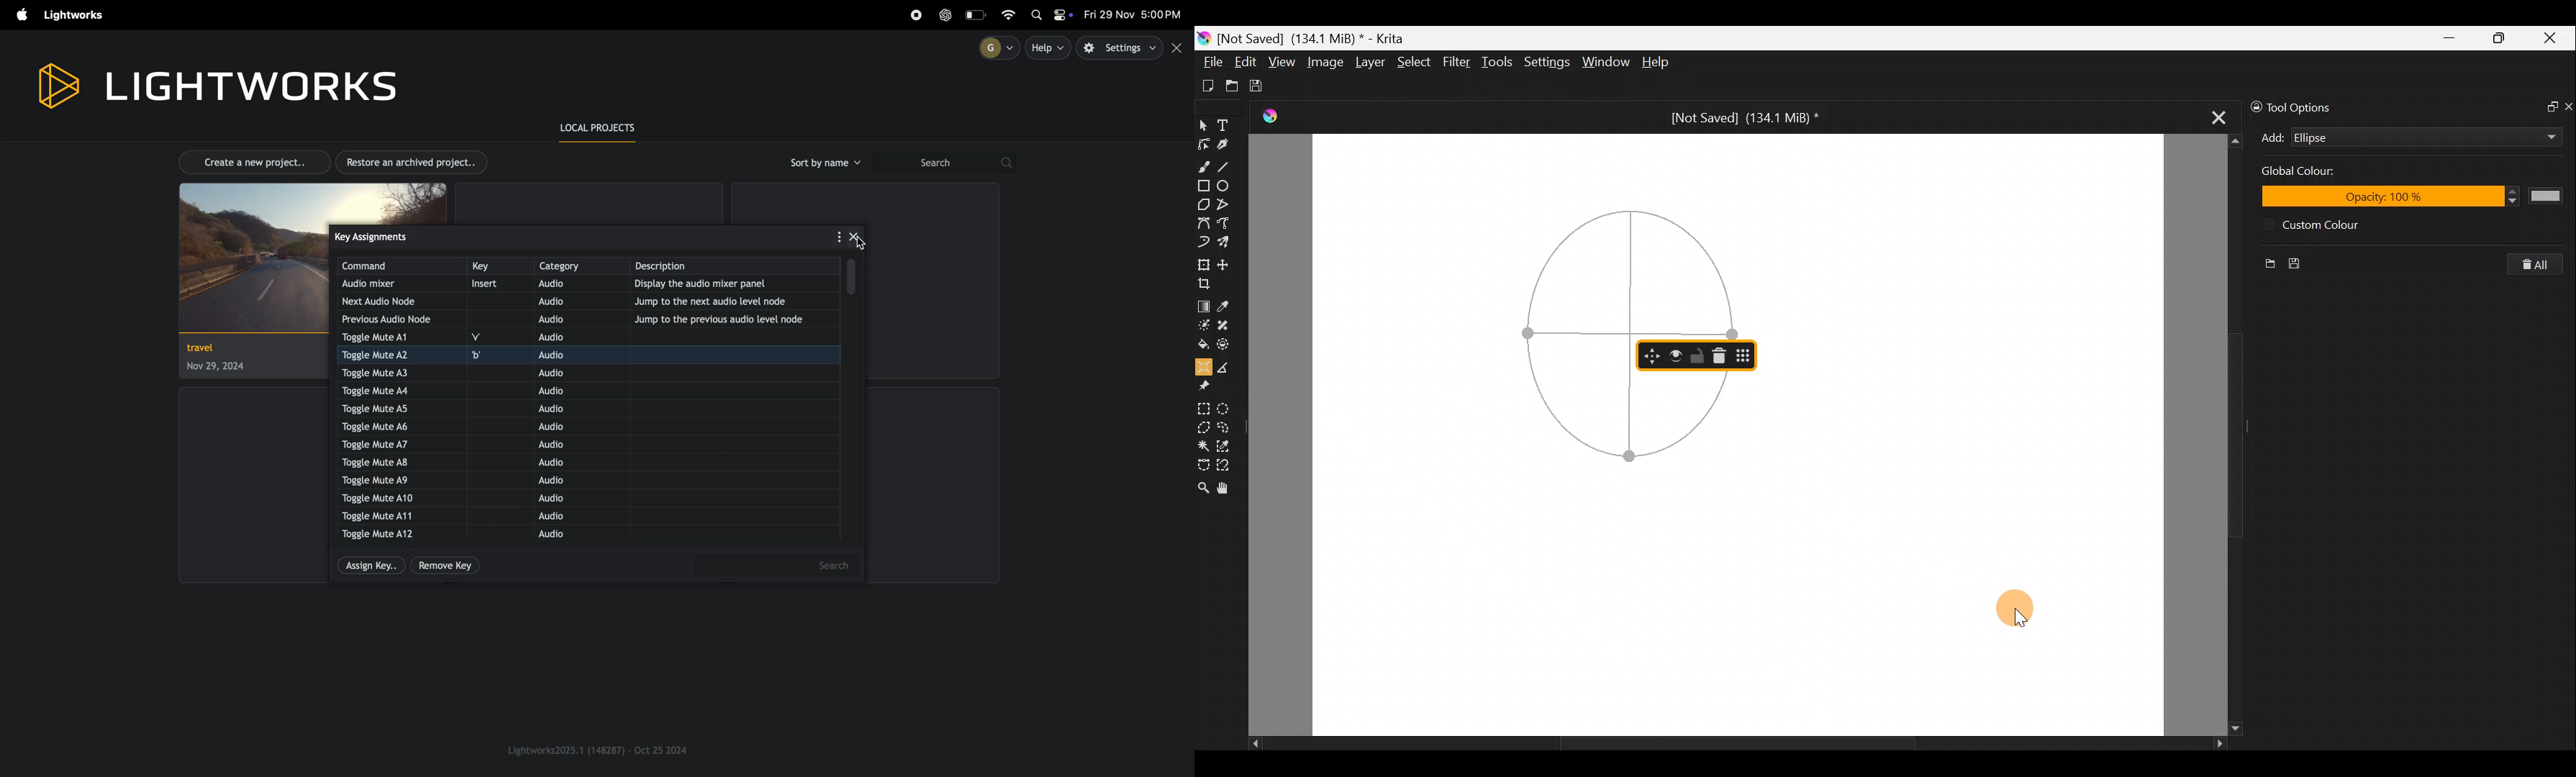  What do you see at coordinates (217, 360) in the screenshot?
I see `project travel` at bounding box center [217, 360].